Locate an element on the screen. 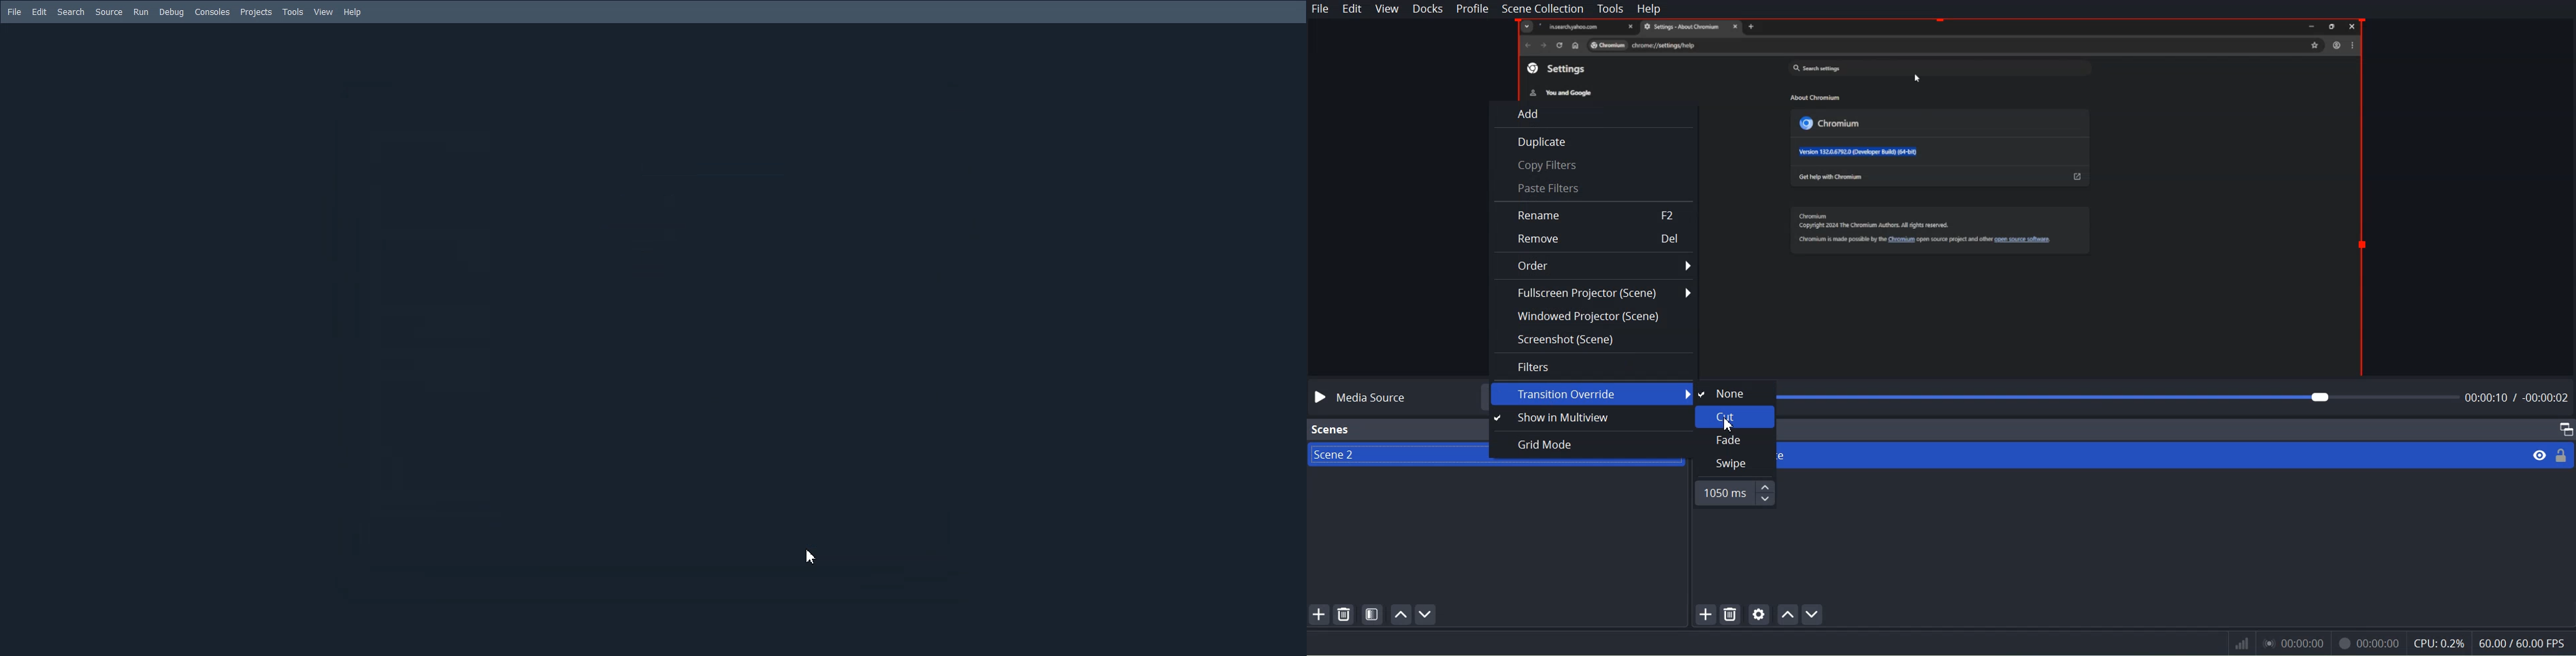  Add is located at coordinates (1595, 113).